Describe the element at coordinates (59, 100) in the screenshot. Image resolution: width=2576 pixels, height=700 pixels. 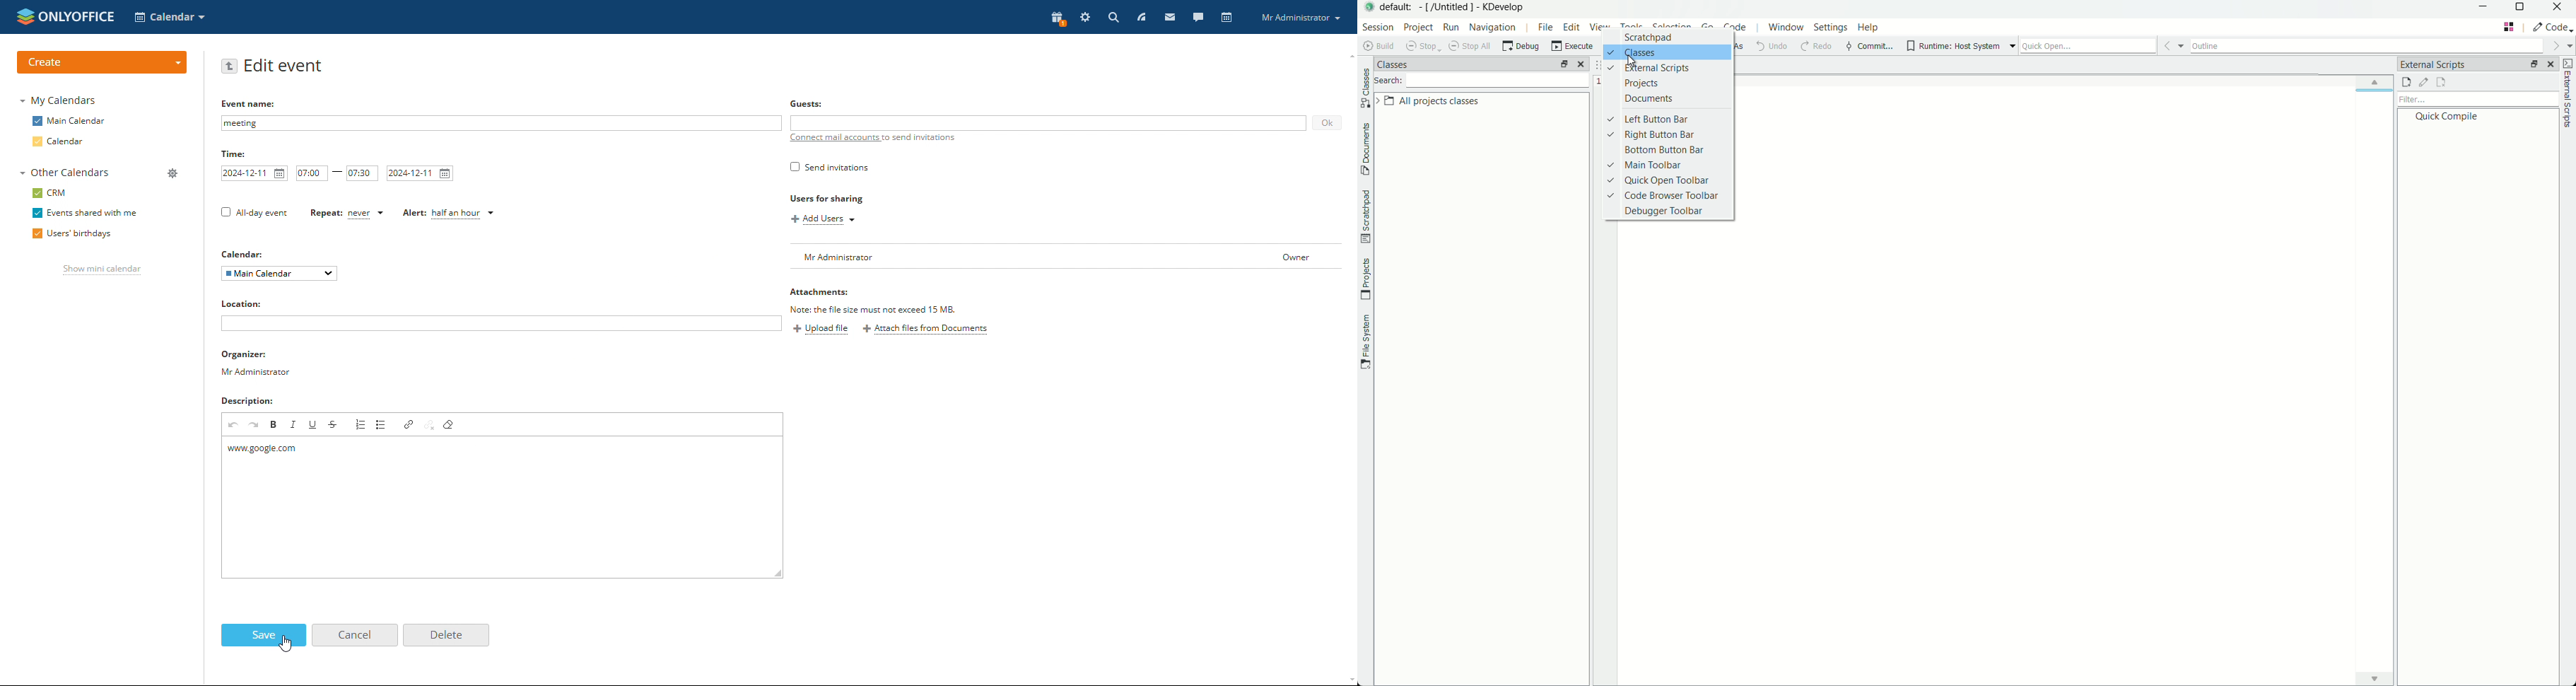
I see `my calendars` at that location.